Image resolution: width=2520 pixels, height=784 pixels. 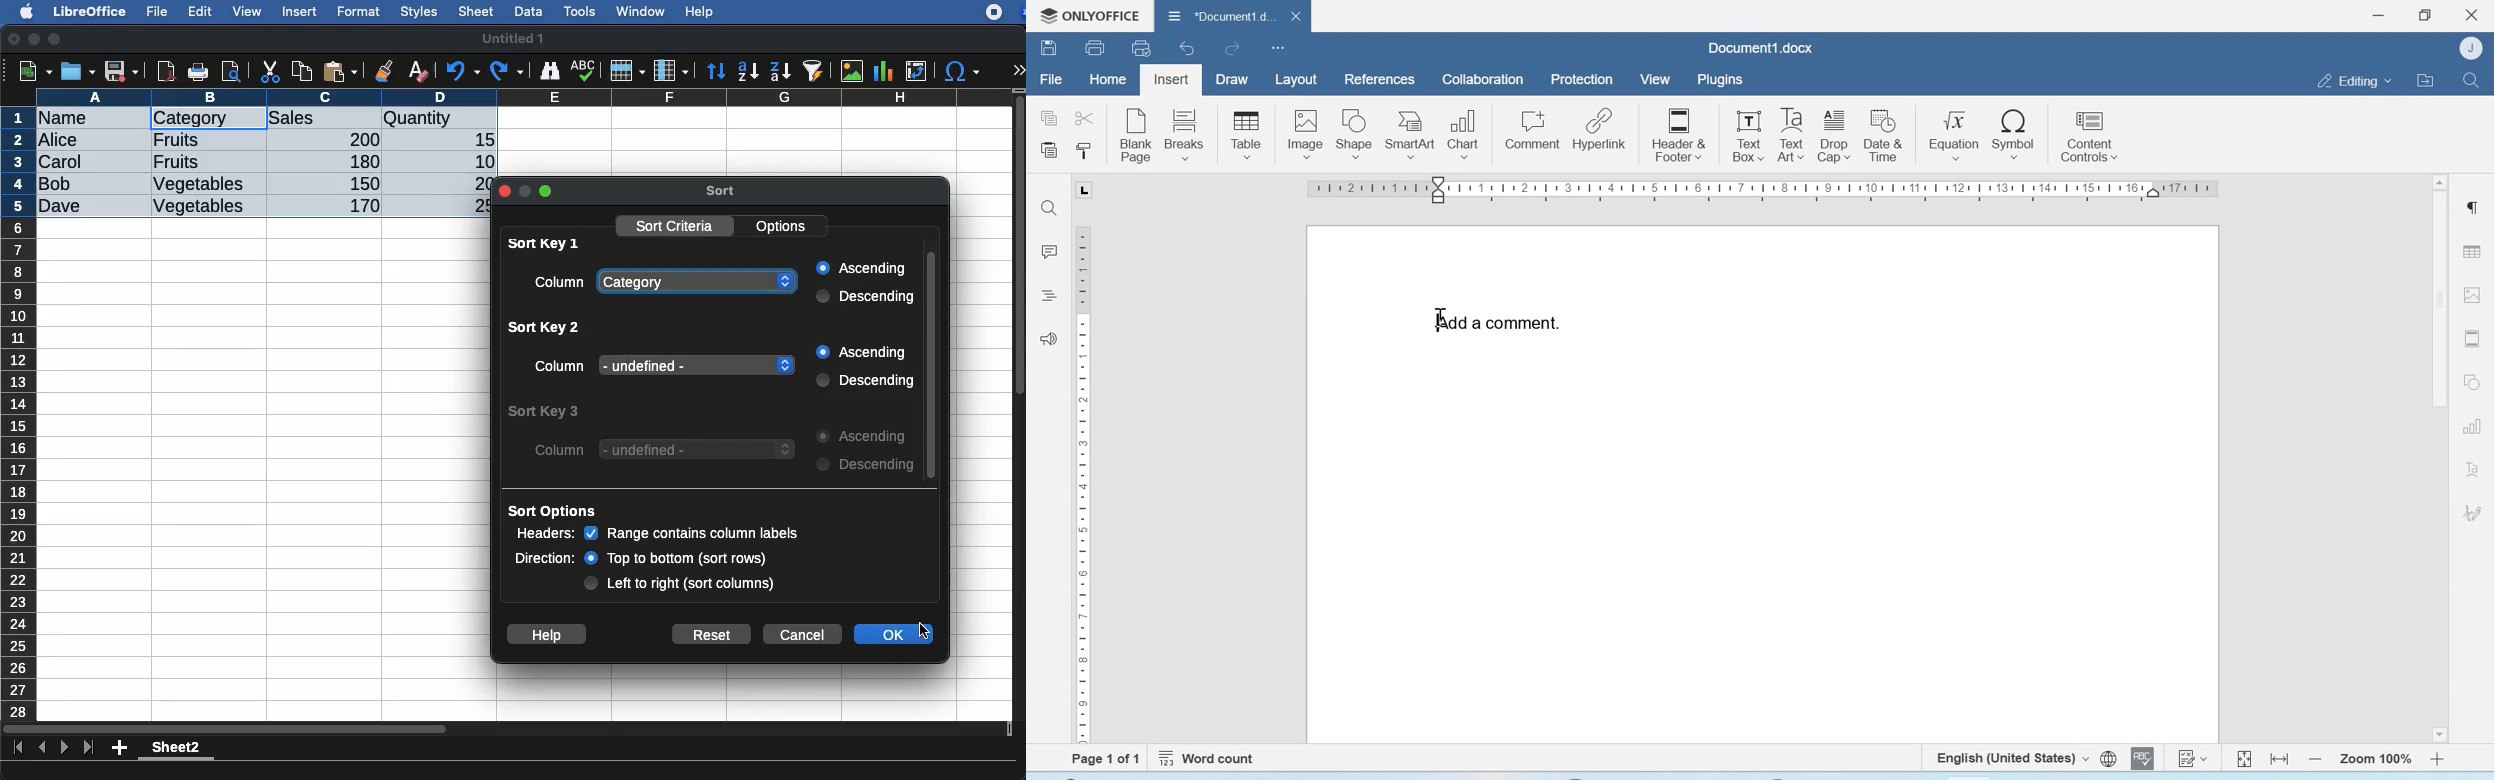 What do you see at coordinates (91, 11) in the screenshot?
I see `libreoffice` at bounding box center [91, 11].